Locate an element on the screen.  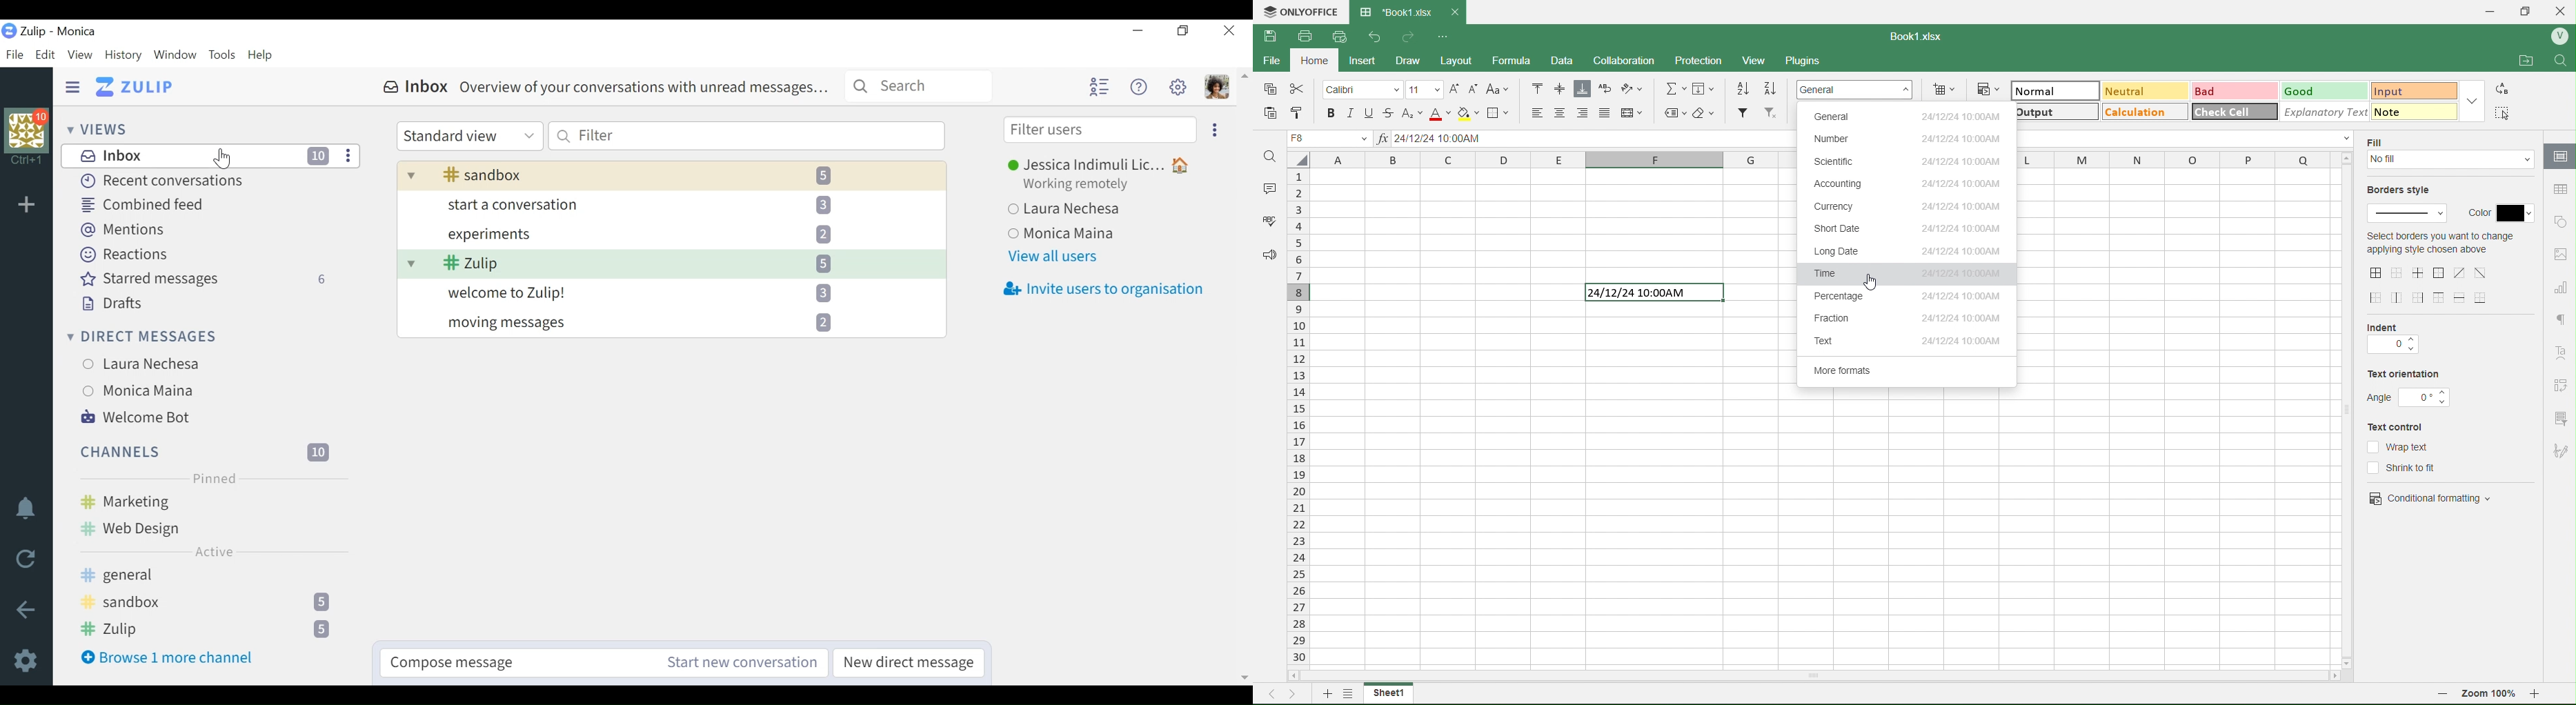
find is located at coordinates (2564, 60).